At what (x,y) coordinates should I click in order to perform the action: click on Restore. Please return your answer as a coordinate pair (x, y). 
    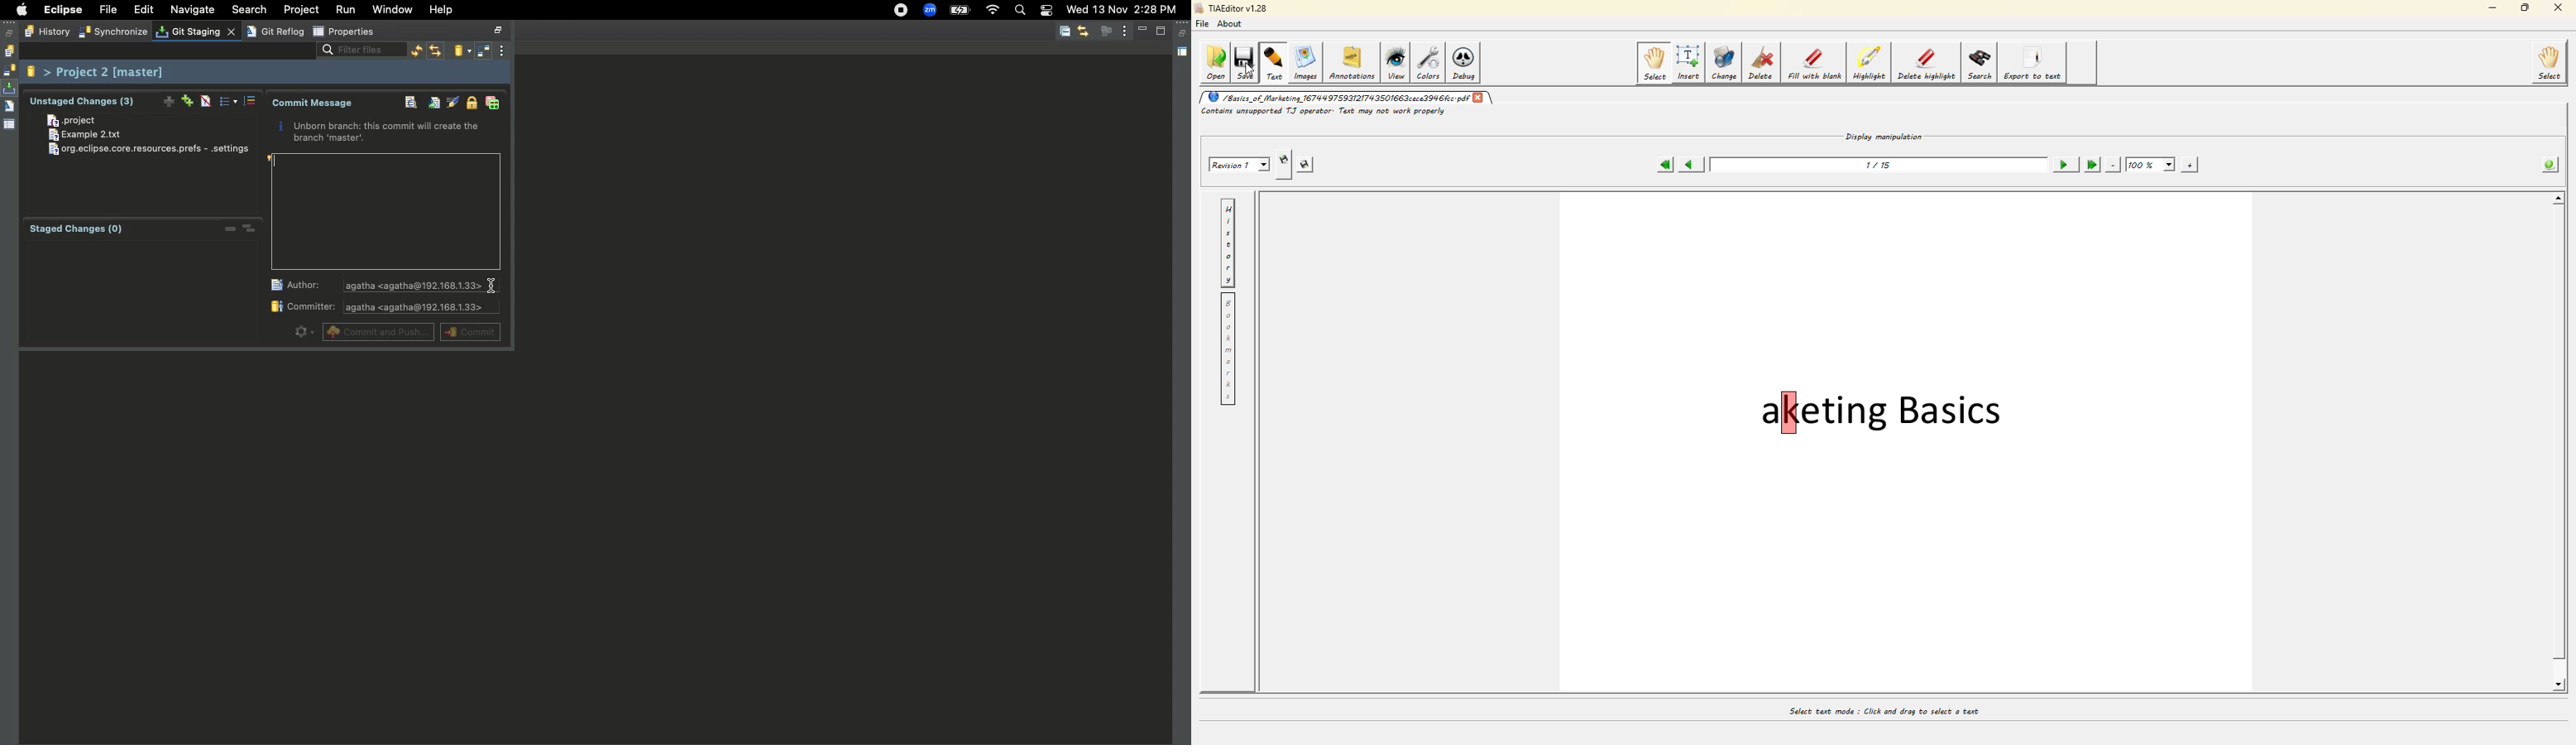
    Looking at the image, I should click on (10, 33).